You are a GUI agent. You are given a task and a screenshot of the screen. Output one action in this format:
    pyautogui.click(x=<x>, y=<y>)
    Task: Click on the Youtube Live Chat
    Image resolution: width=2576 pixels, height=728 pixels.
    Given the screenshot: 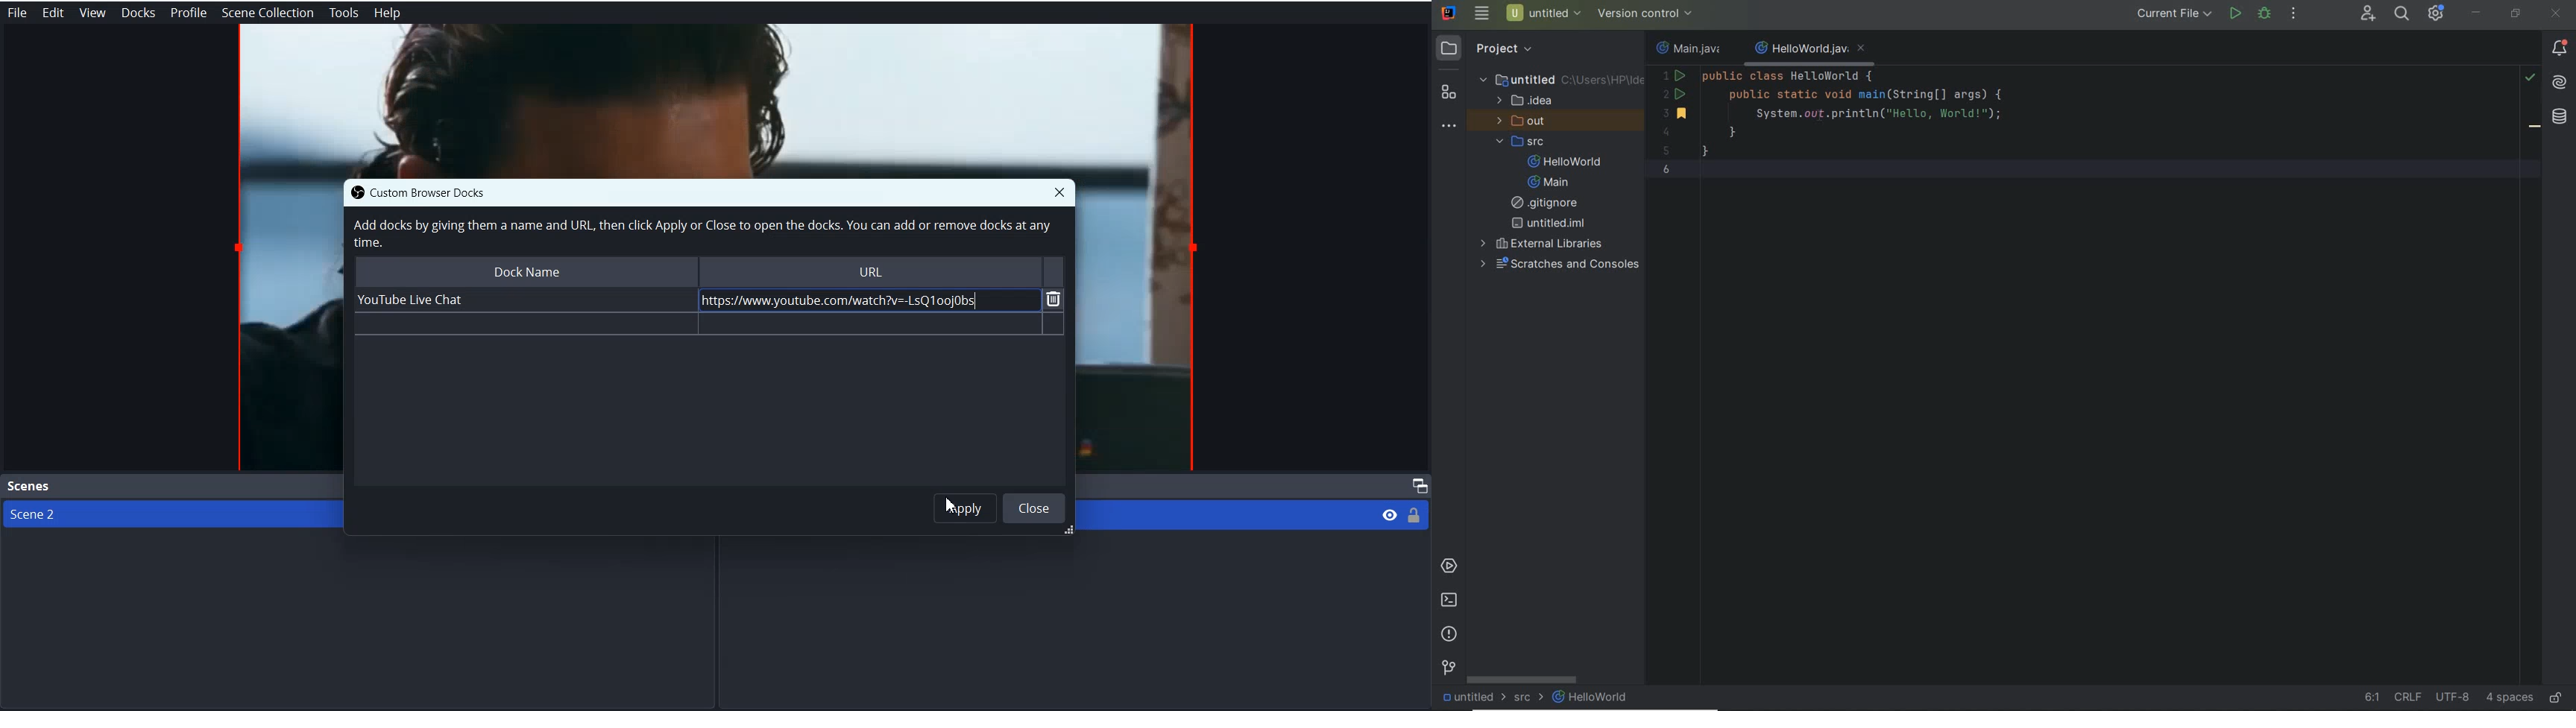 What is the action you would take?
    pyautogui.click(x=521, y=300)
    